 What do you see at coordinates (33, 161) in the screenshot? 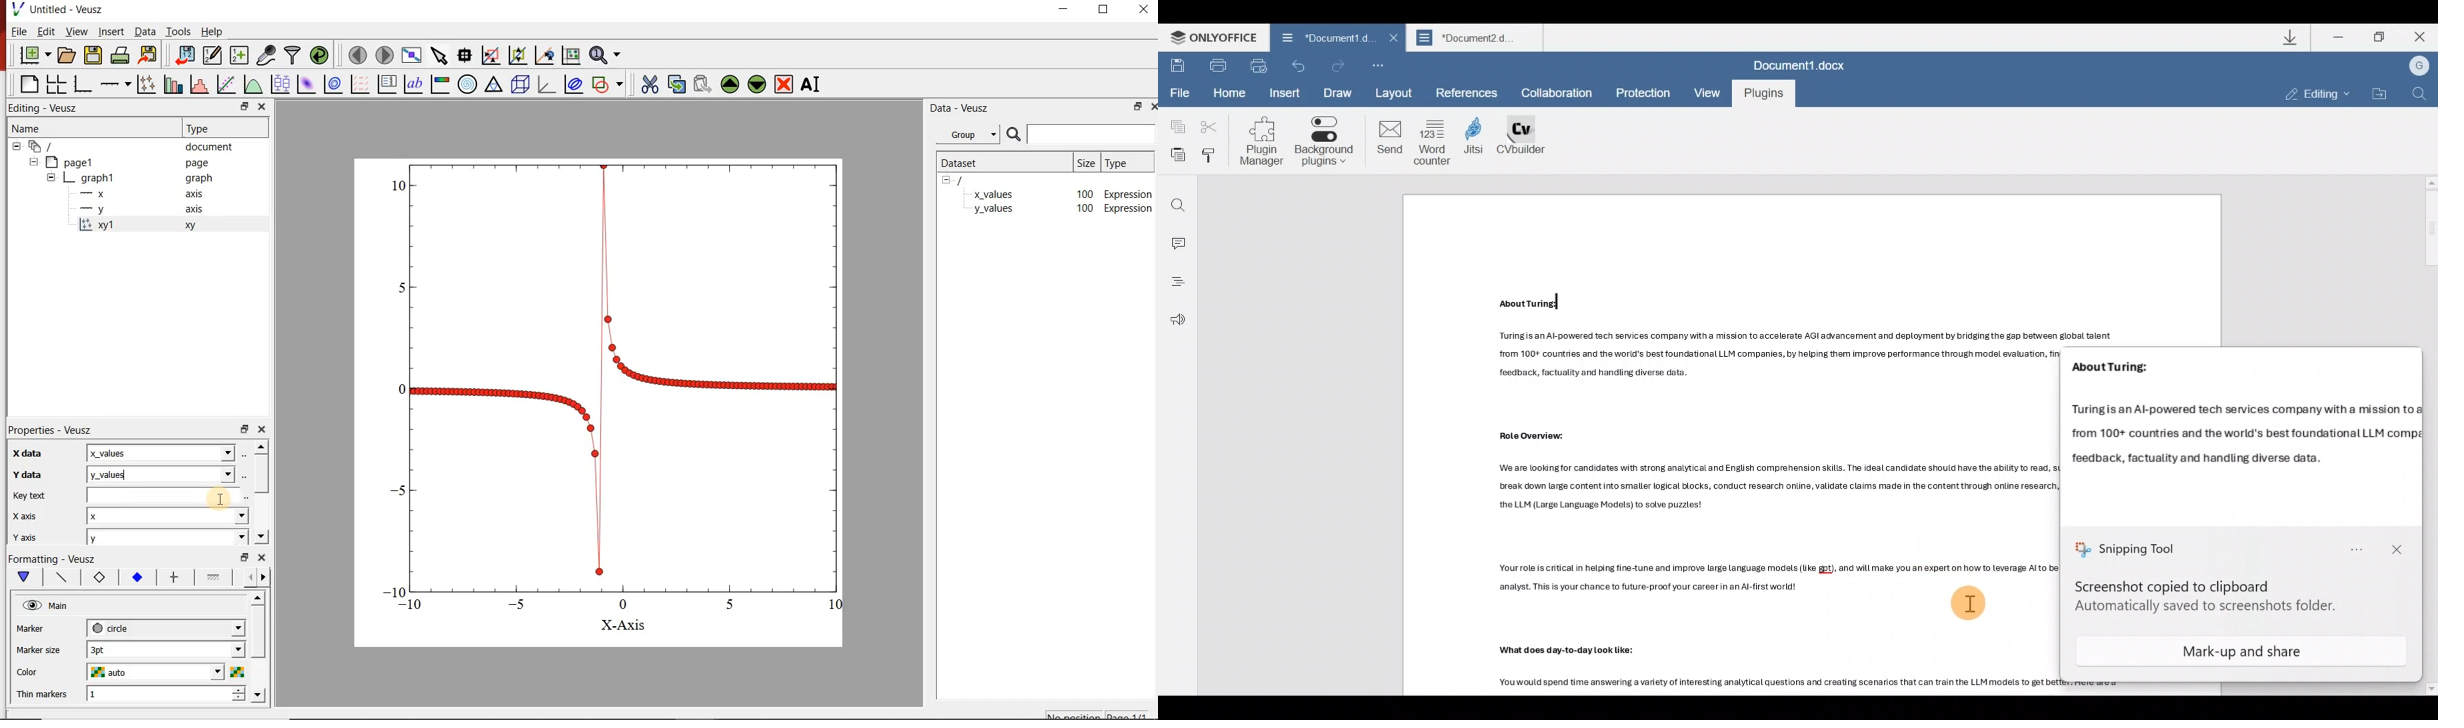
I see `hide` at bounding box center [33, 161].